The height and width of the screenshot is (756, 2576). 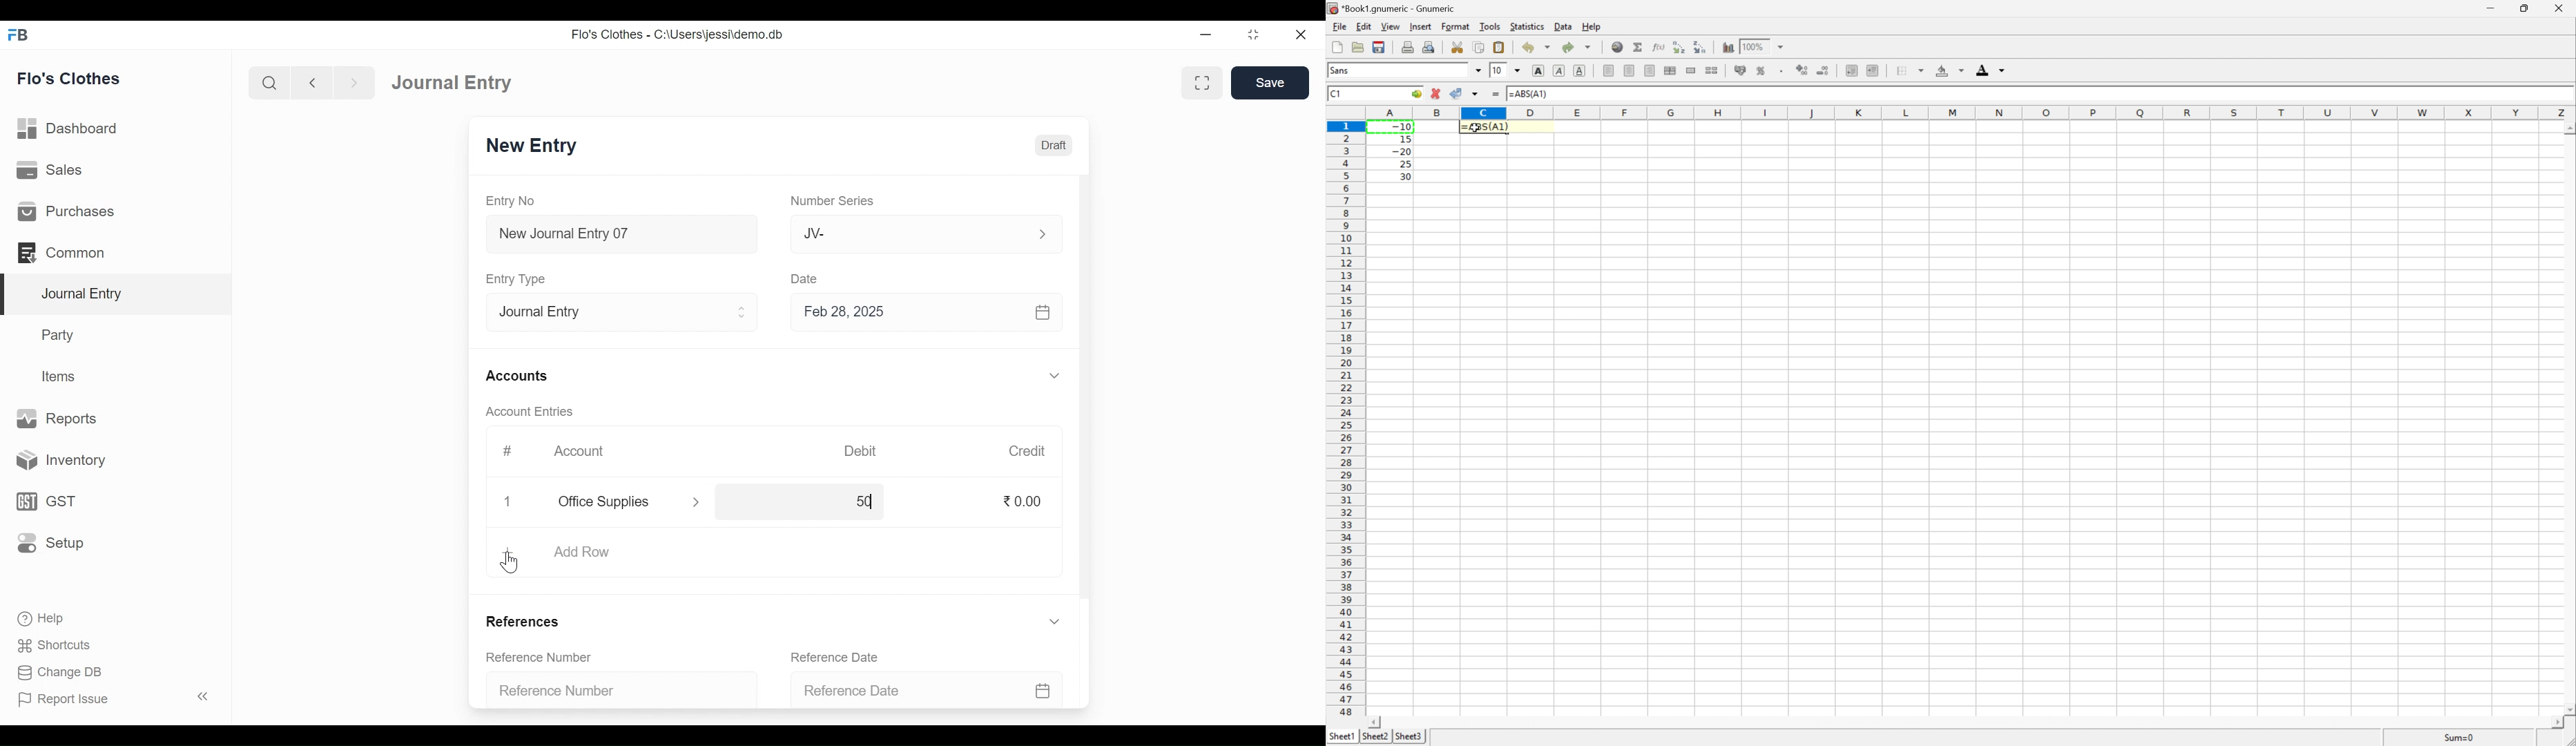 What do you see at coordinates (2492, 7) in the screenshot?
I see `Minimize` at bounding box center [2492, 7].